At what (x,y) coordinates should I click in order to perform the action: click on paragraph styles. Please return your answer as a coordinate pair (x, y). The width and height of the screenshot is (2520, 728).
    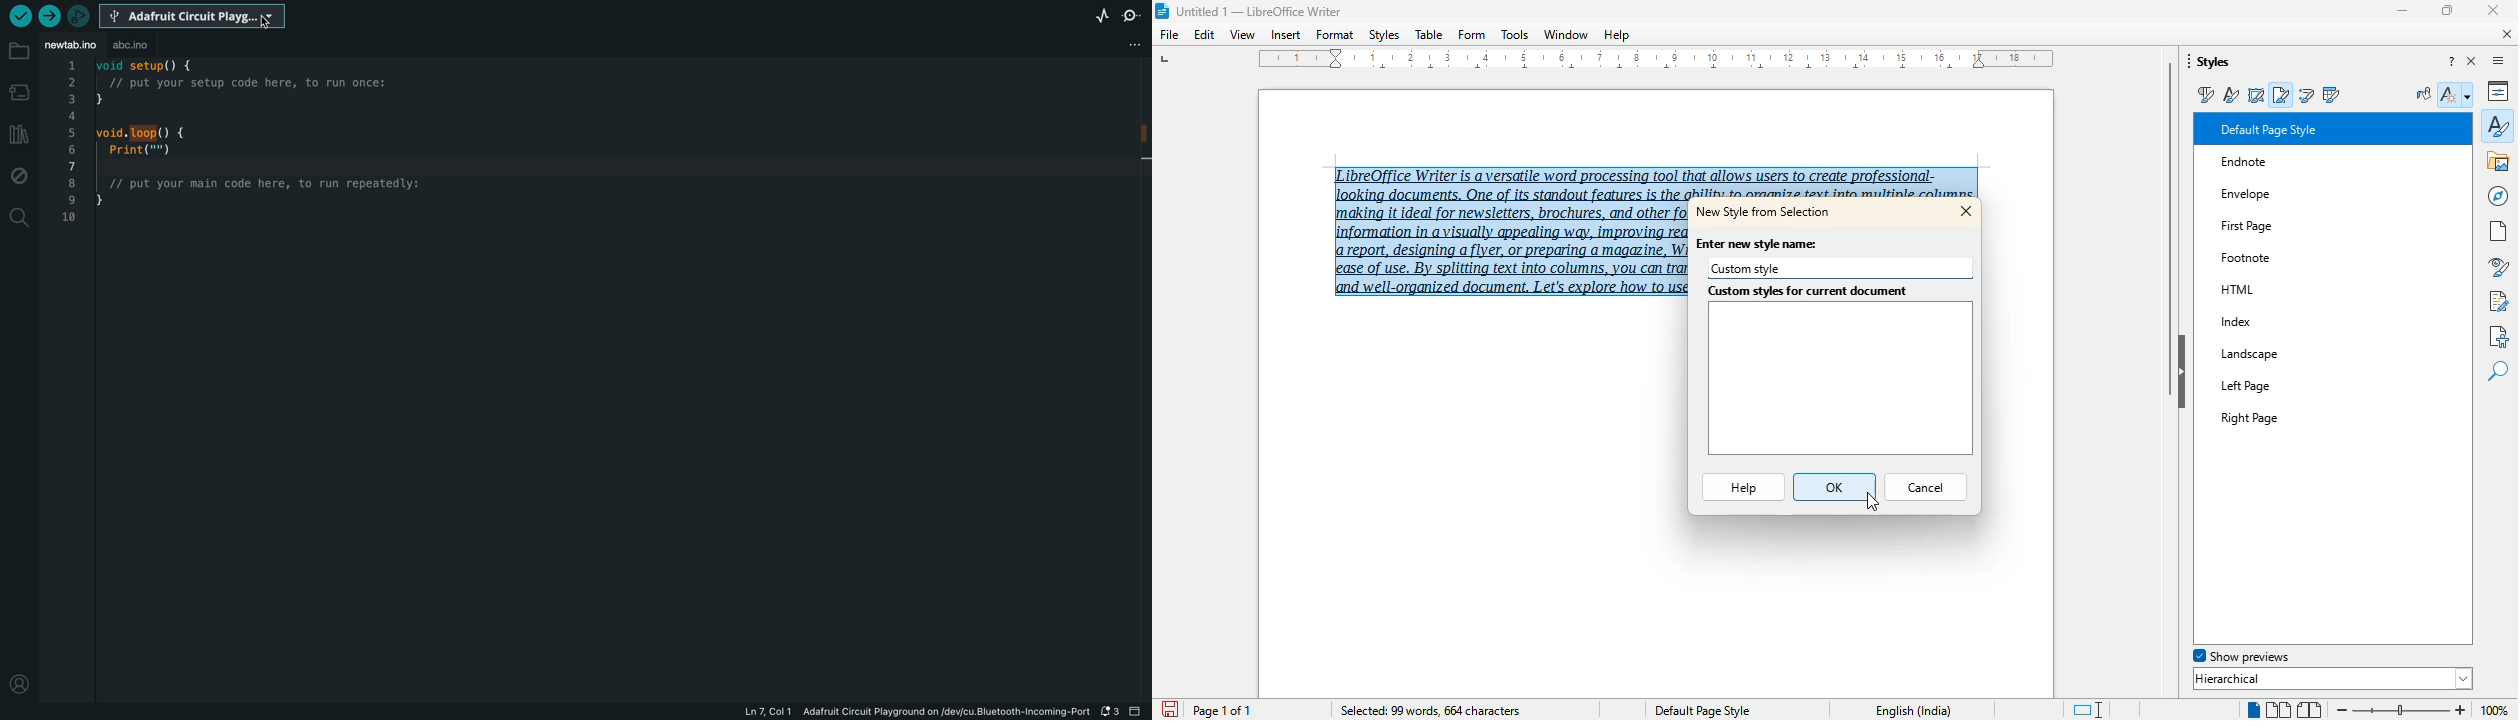
    Looking at the image, I should click on (2204, 95).